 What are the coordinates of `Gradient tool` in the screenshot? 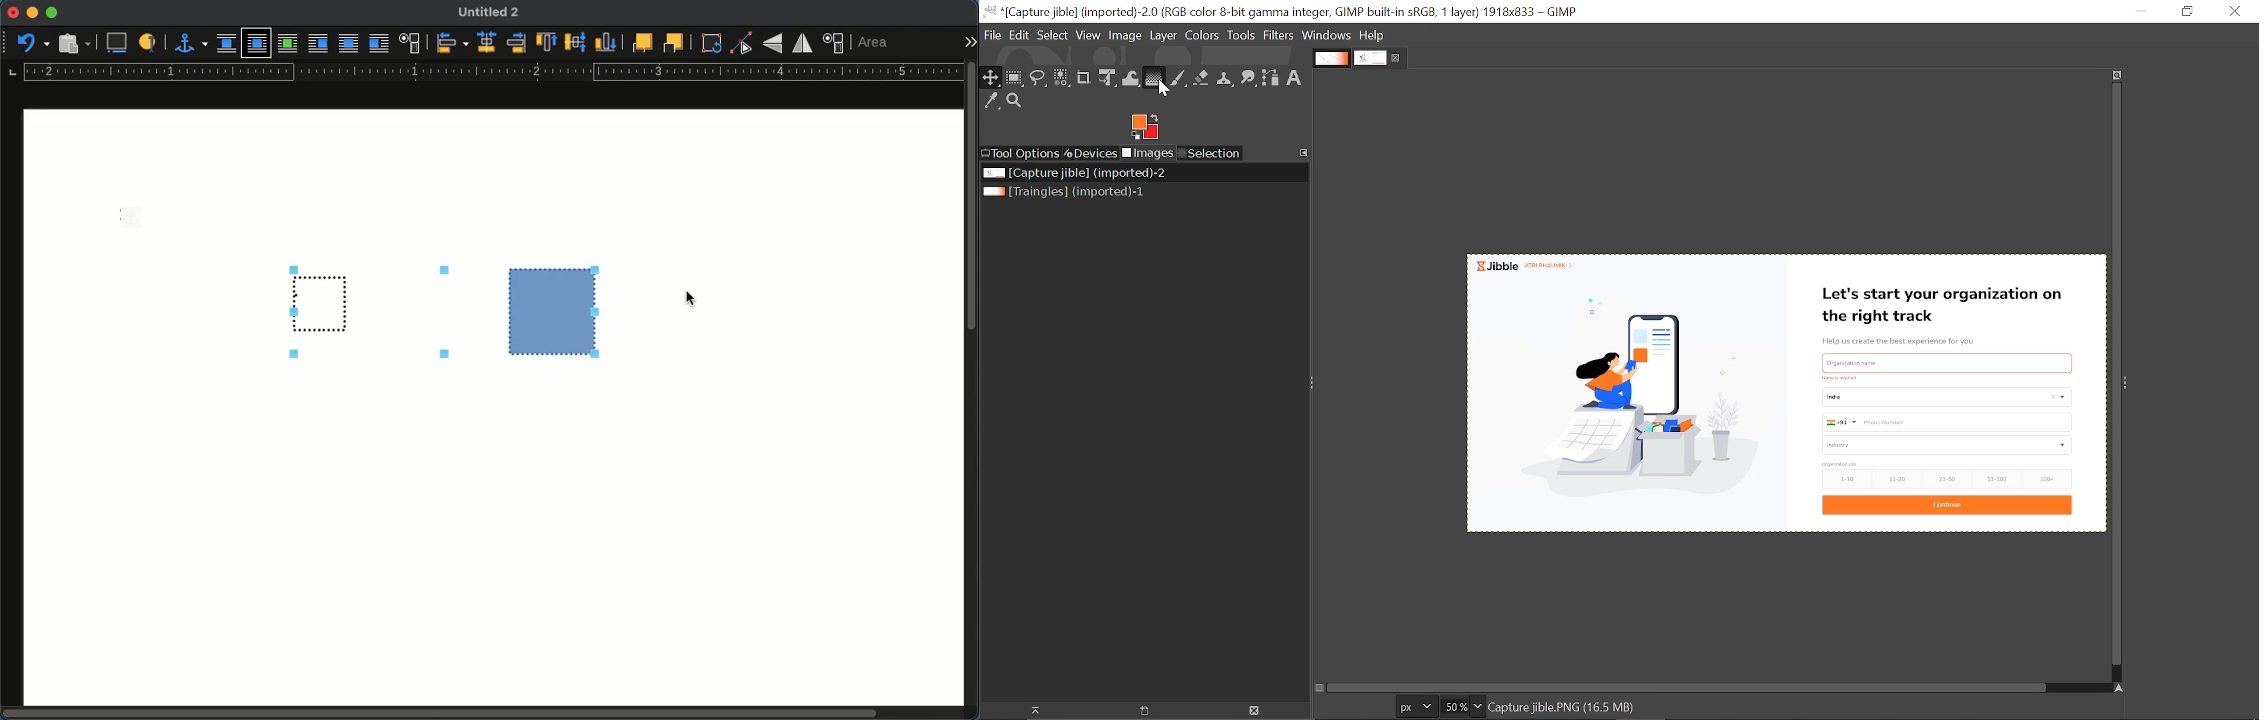 It's located at (1154, 77).